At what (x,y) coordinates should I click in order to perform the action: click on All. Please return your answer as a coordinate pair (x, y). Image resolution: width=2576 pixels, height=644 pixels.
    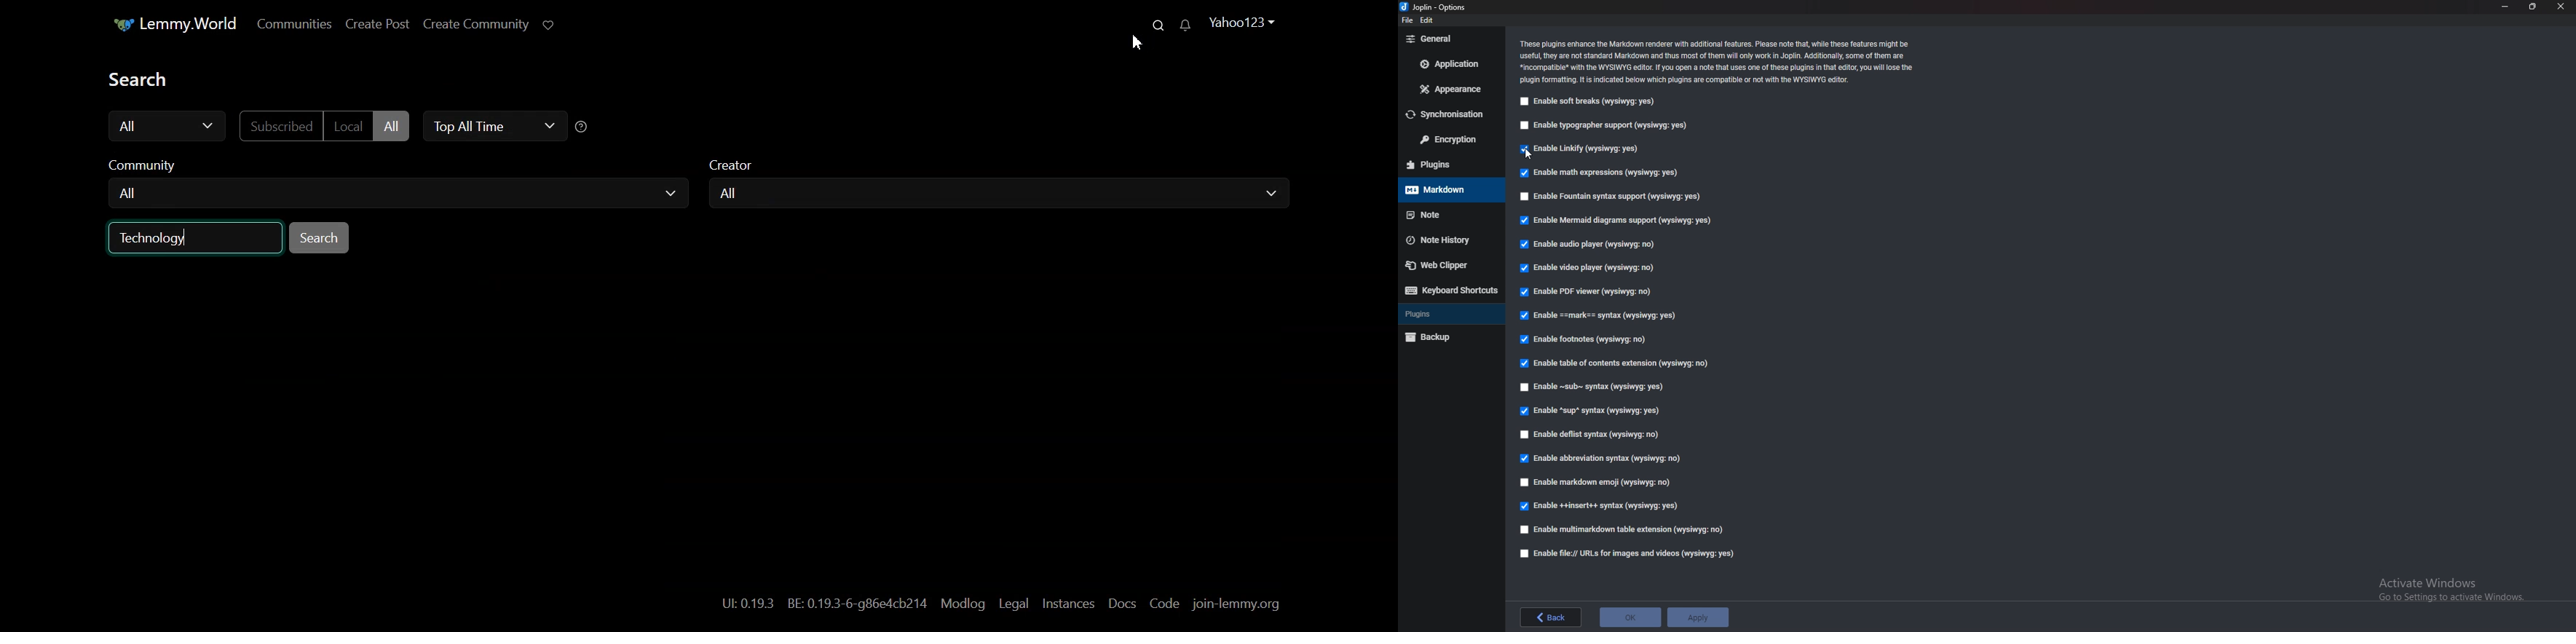
    Looking at the image, I should click on (1000, 194).